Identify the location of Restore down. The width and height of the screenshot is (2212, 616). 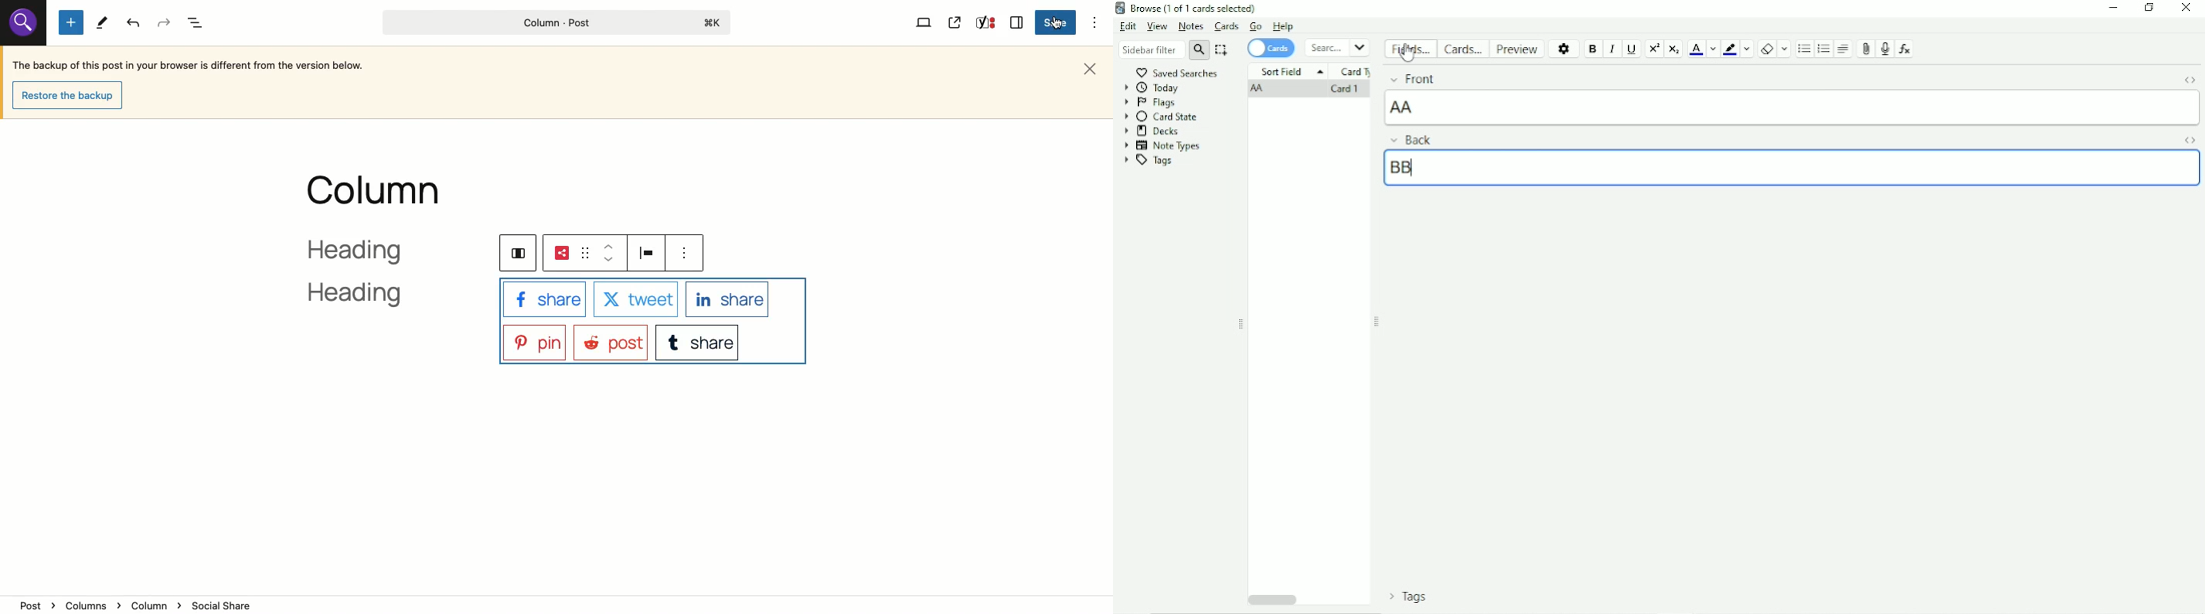
(2150, 7).